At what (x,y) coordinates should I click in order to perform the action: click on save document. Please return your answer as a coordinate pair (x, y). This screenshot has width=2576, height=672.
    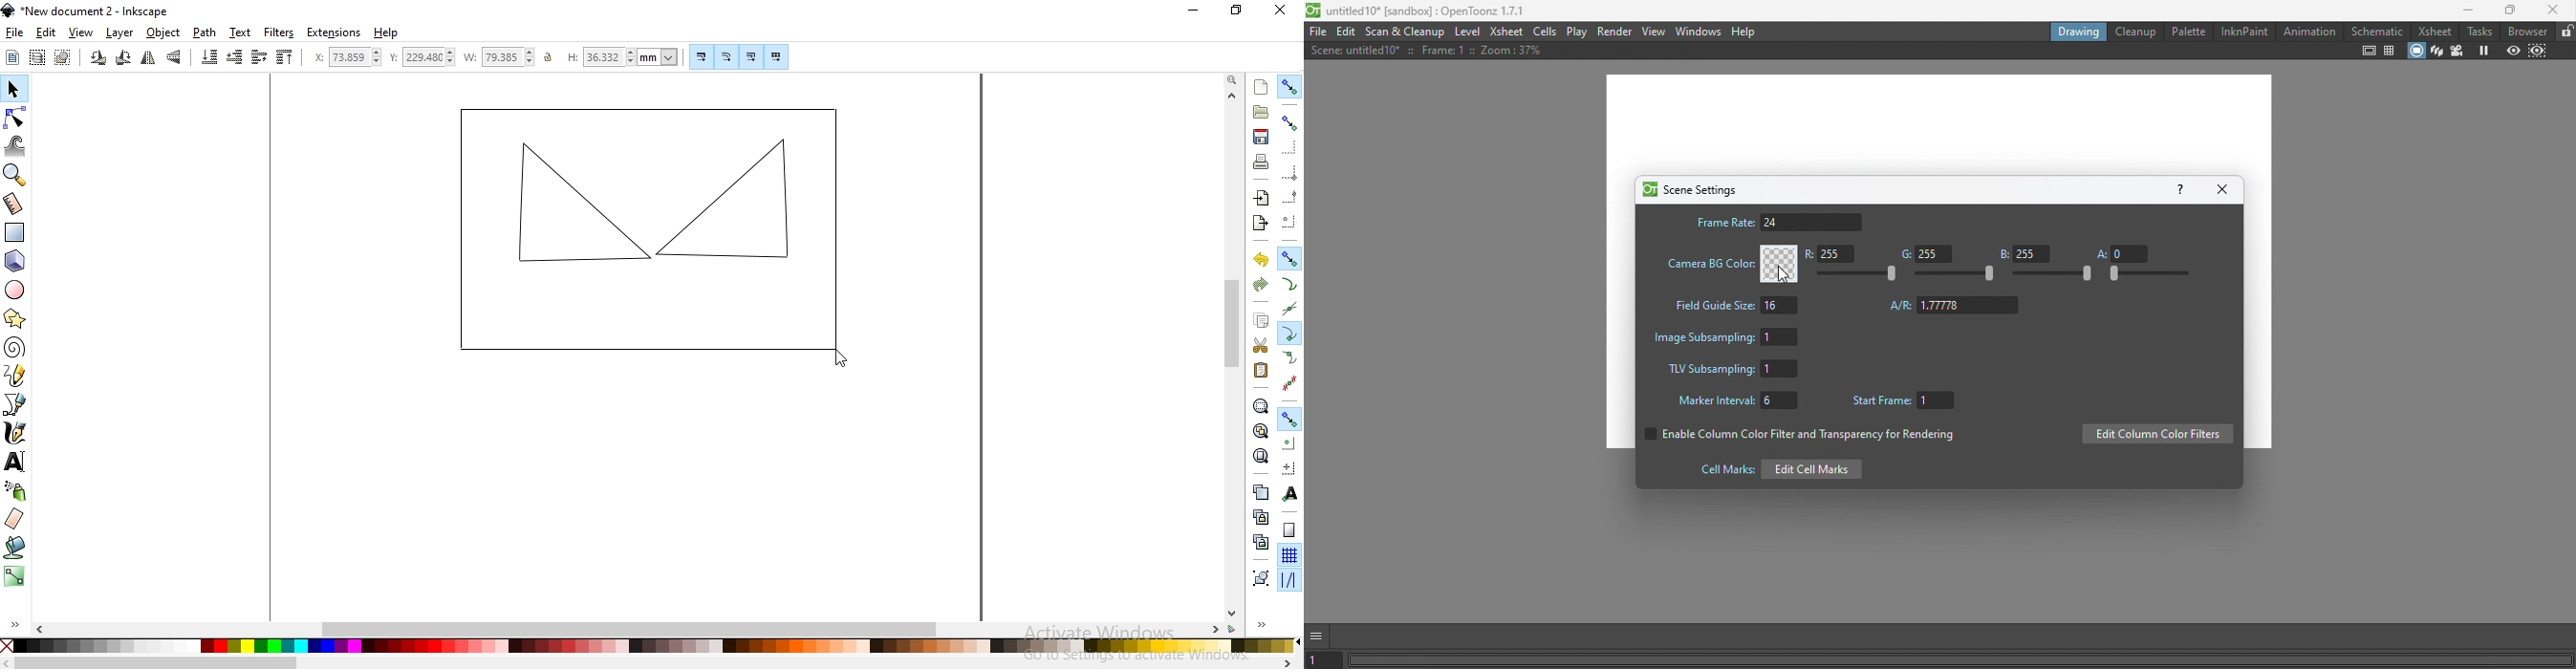
    Looking at the image, I should click on (1262, 137).